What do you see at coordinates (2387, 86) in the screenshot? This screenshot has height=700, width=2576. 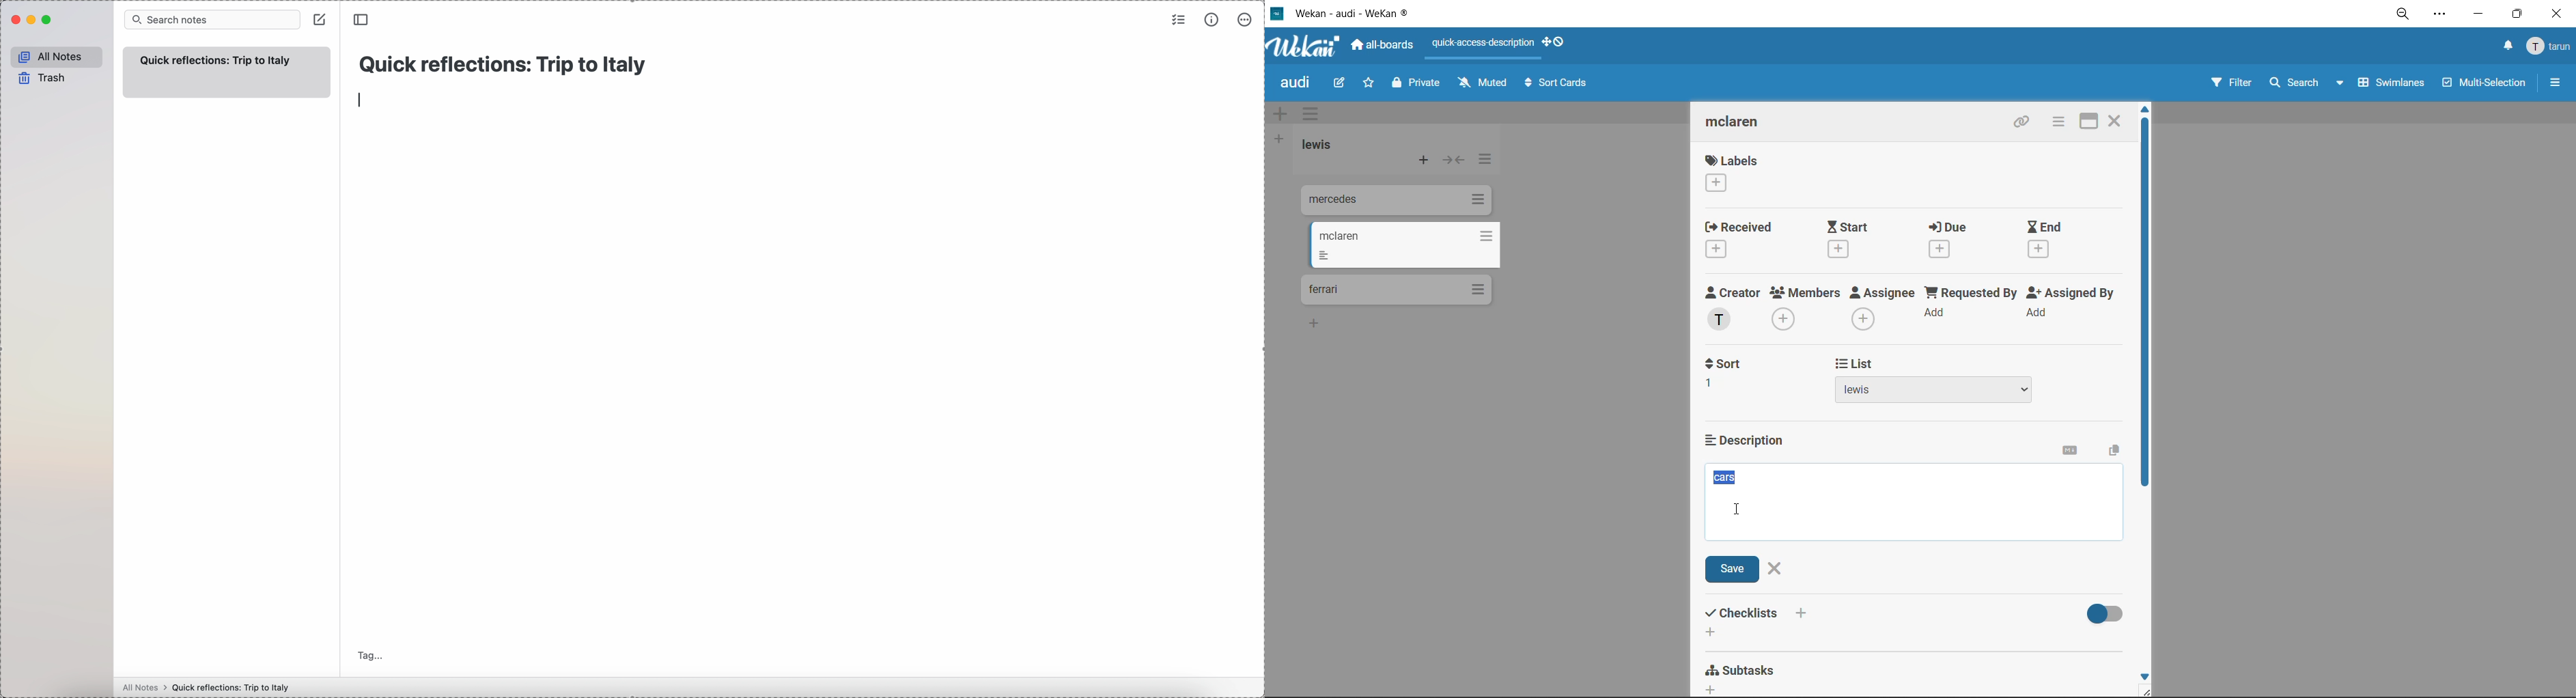 I see `swimlanes` at bounding box center [2387, 86].